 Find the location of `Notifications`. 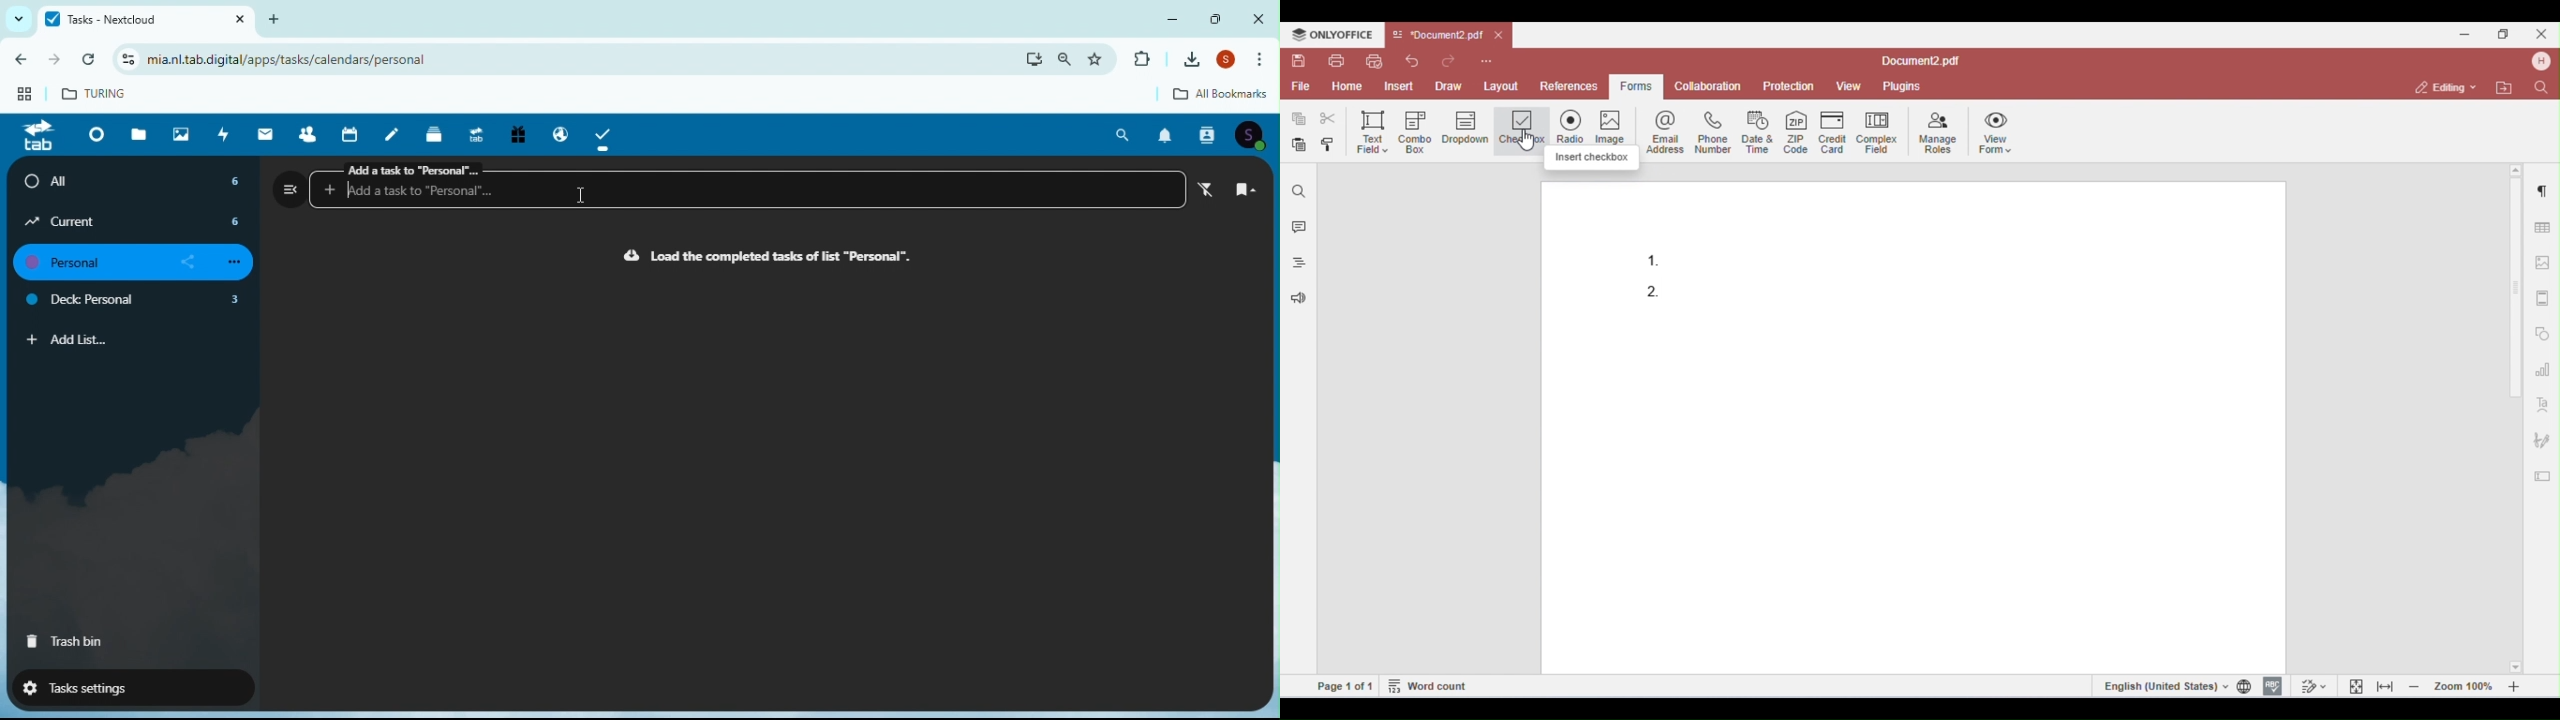

Notifications is located at coordinates (1165, 136).